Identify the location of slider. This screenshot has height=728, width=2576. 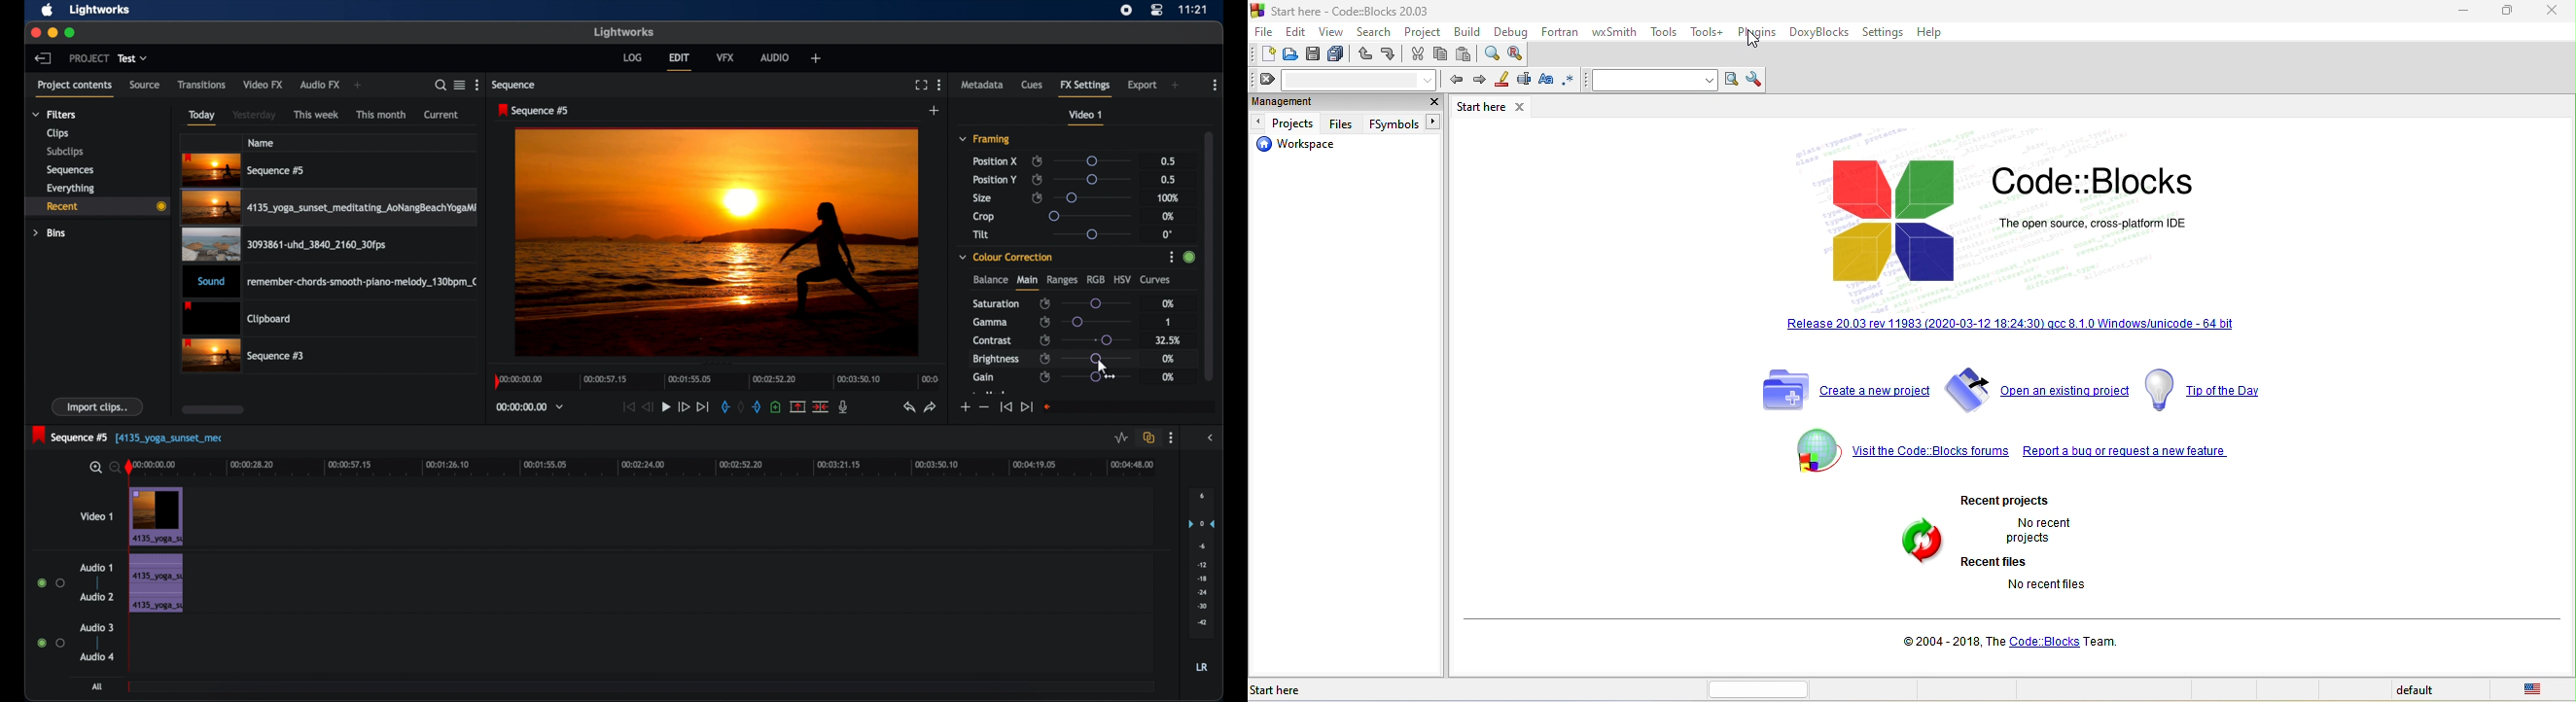
(1095, 304).